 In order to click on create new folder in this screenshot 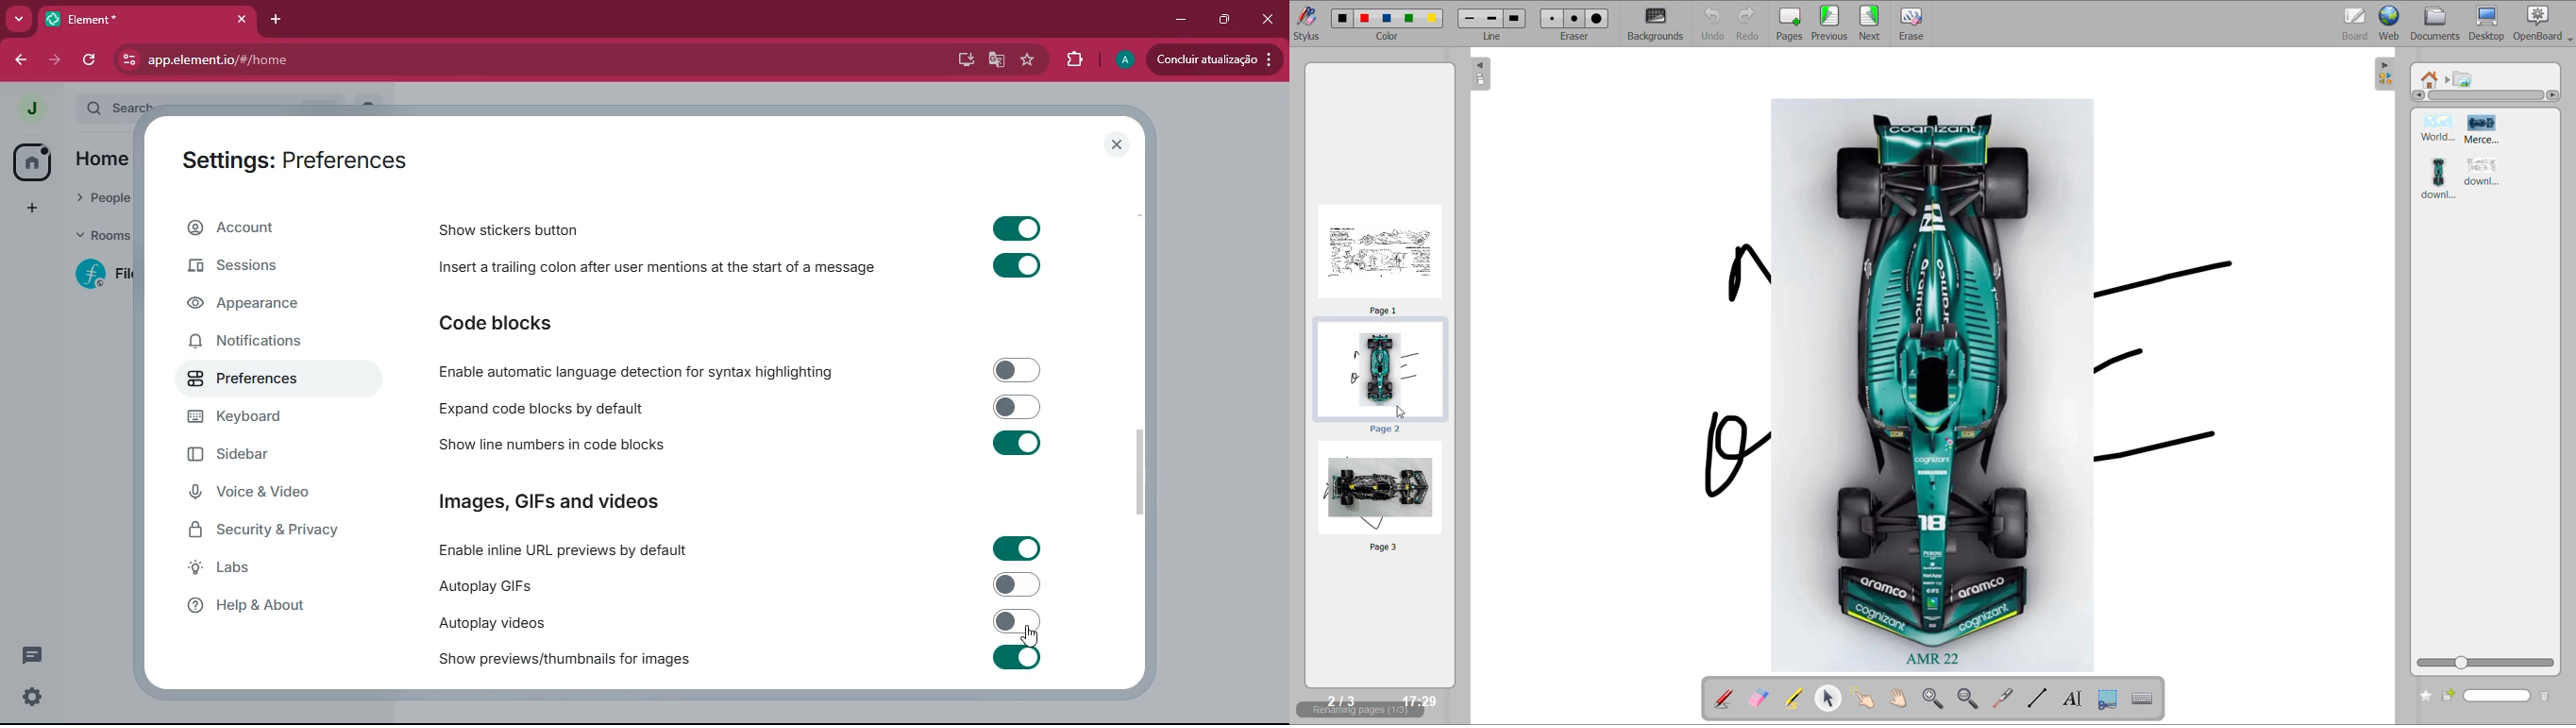, I will do `click(2453, 693)`.